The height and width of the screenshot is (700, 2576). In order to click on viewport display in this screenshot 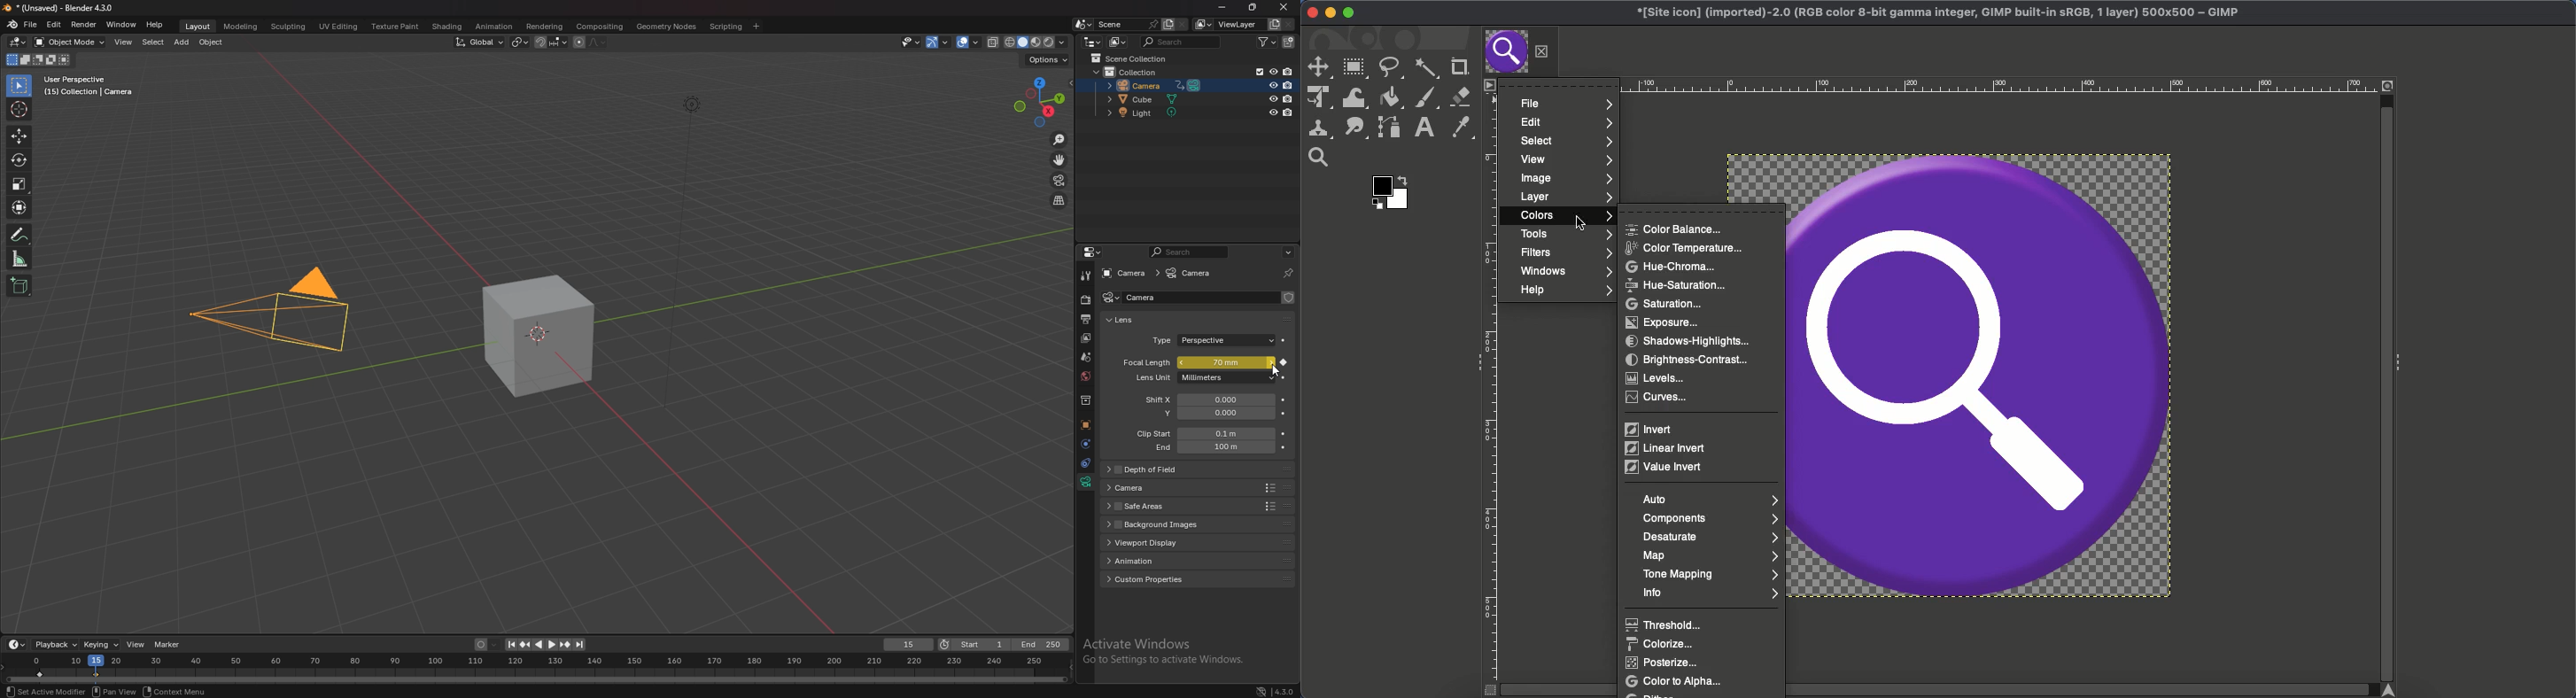, I will do `click(1167, 542)`.